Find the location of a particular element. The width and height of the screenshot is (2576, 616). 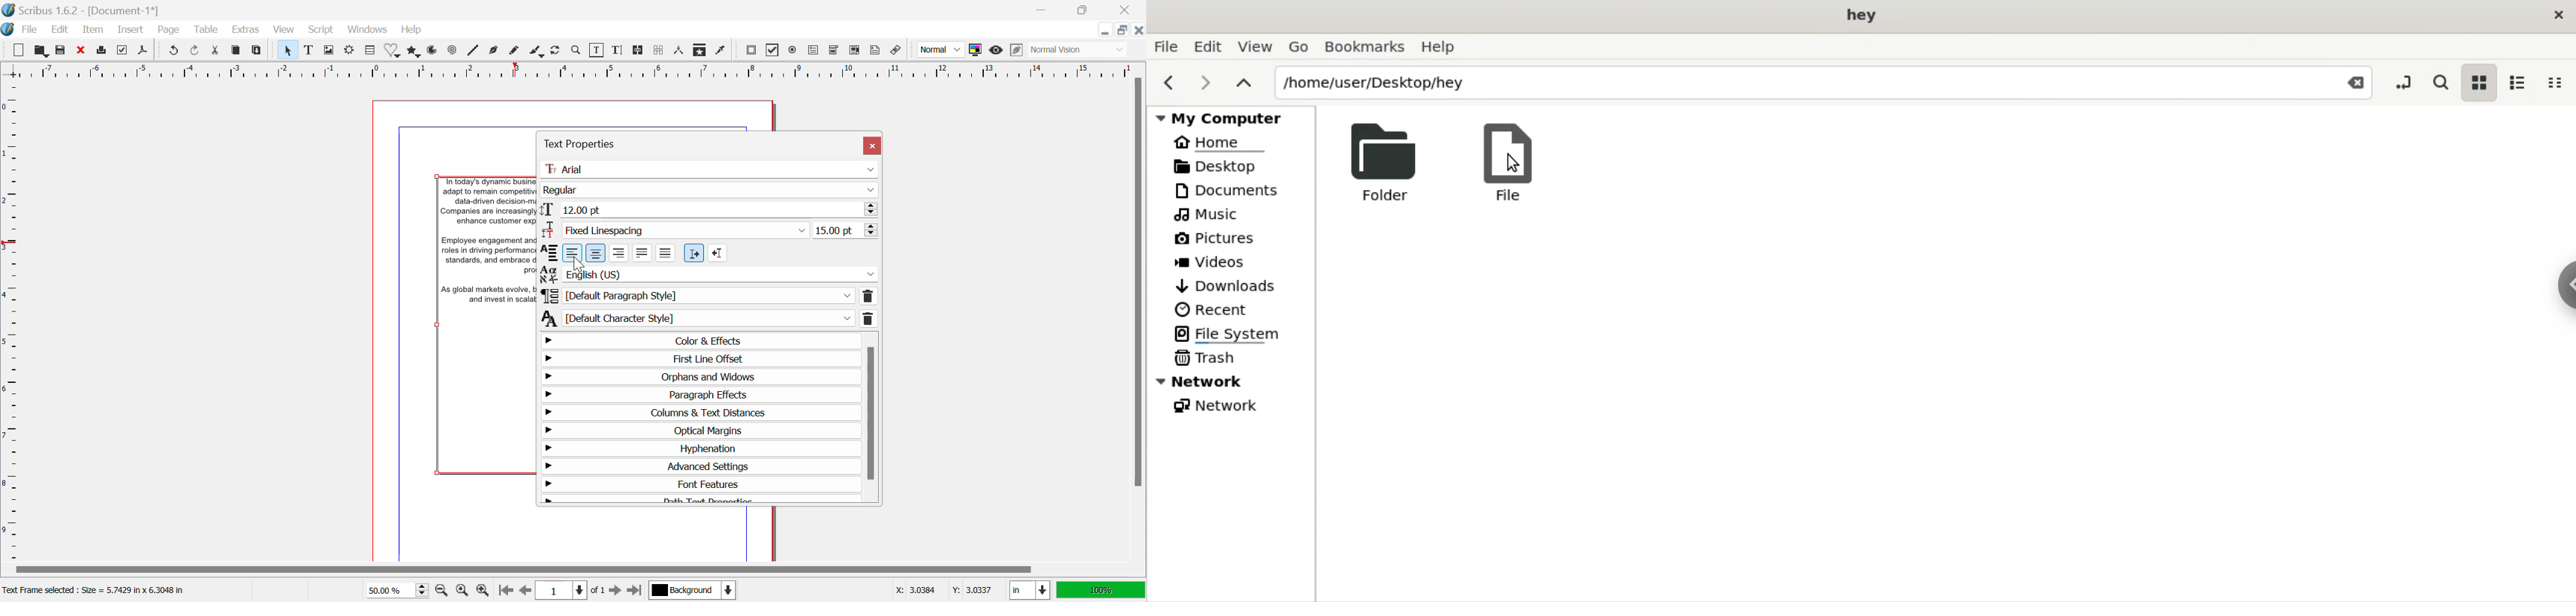

Open to is located at coordinates (42, 49).